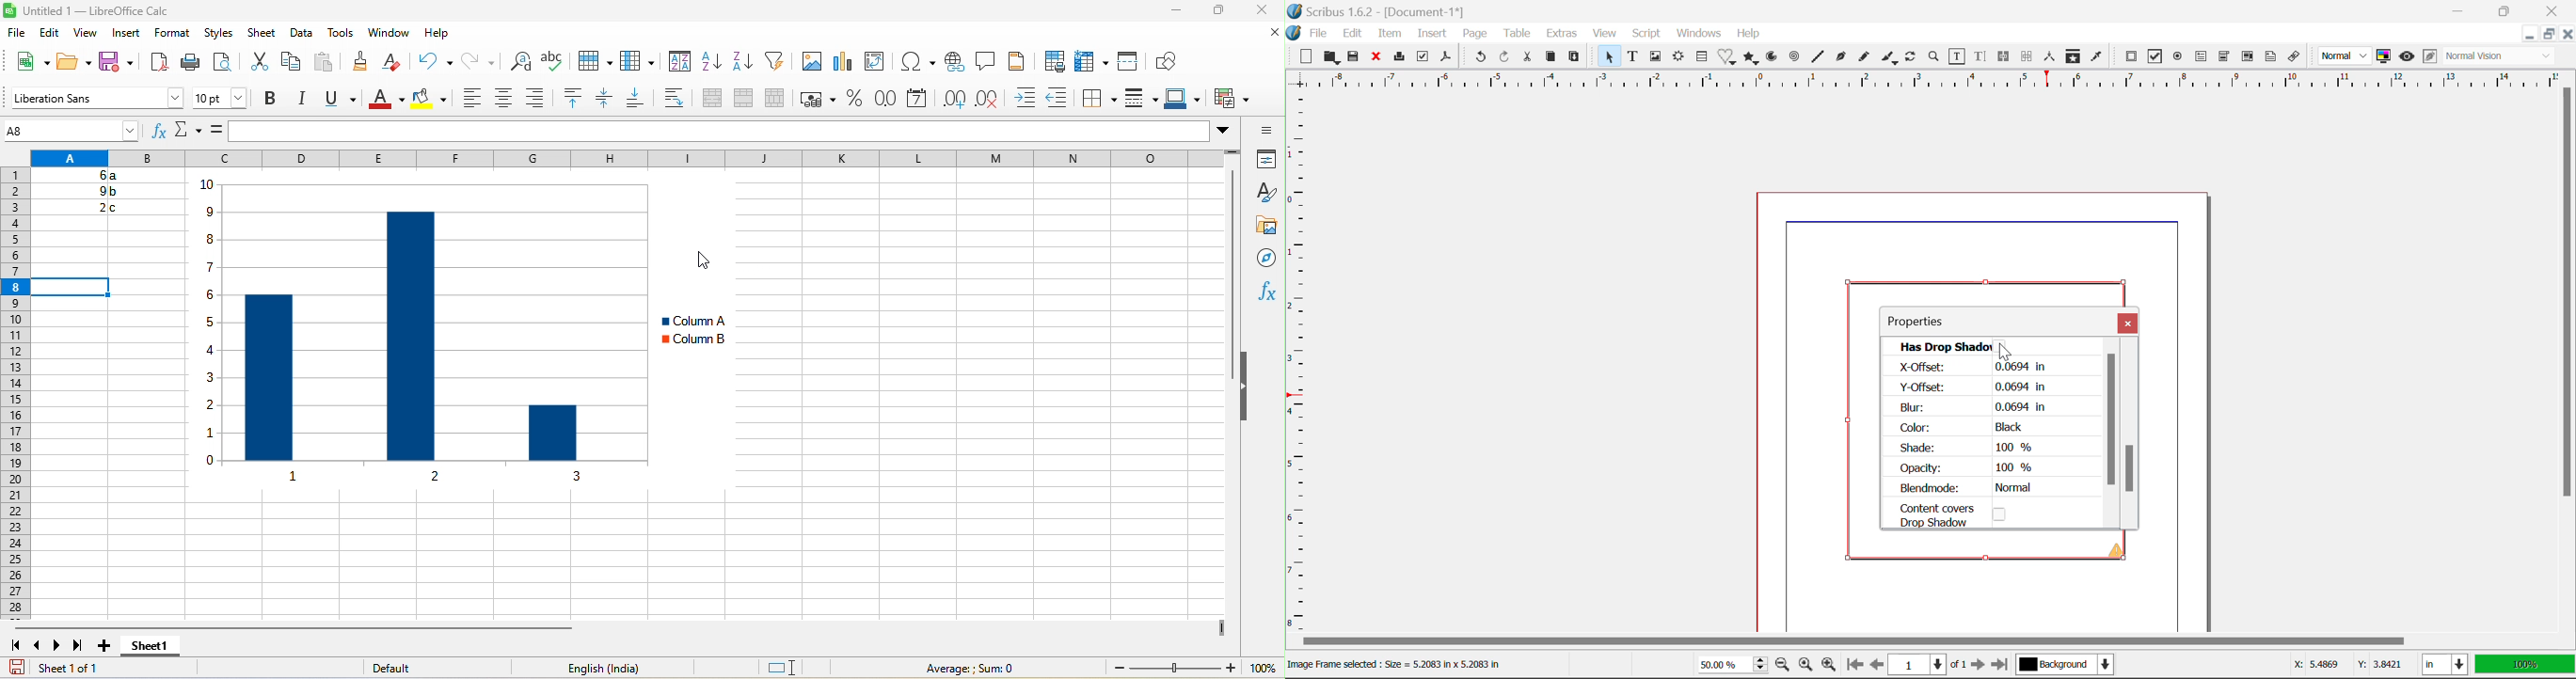 This screenshot has height=700, width=2576. I want to click on Toggle Color Management, so click(2383, 56).